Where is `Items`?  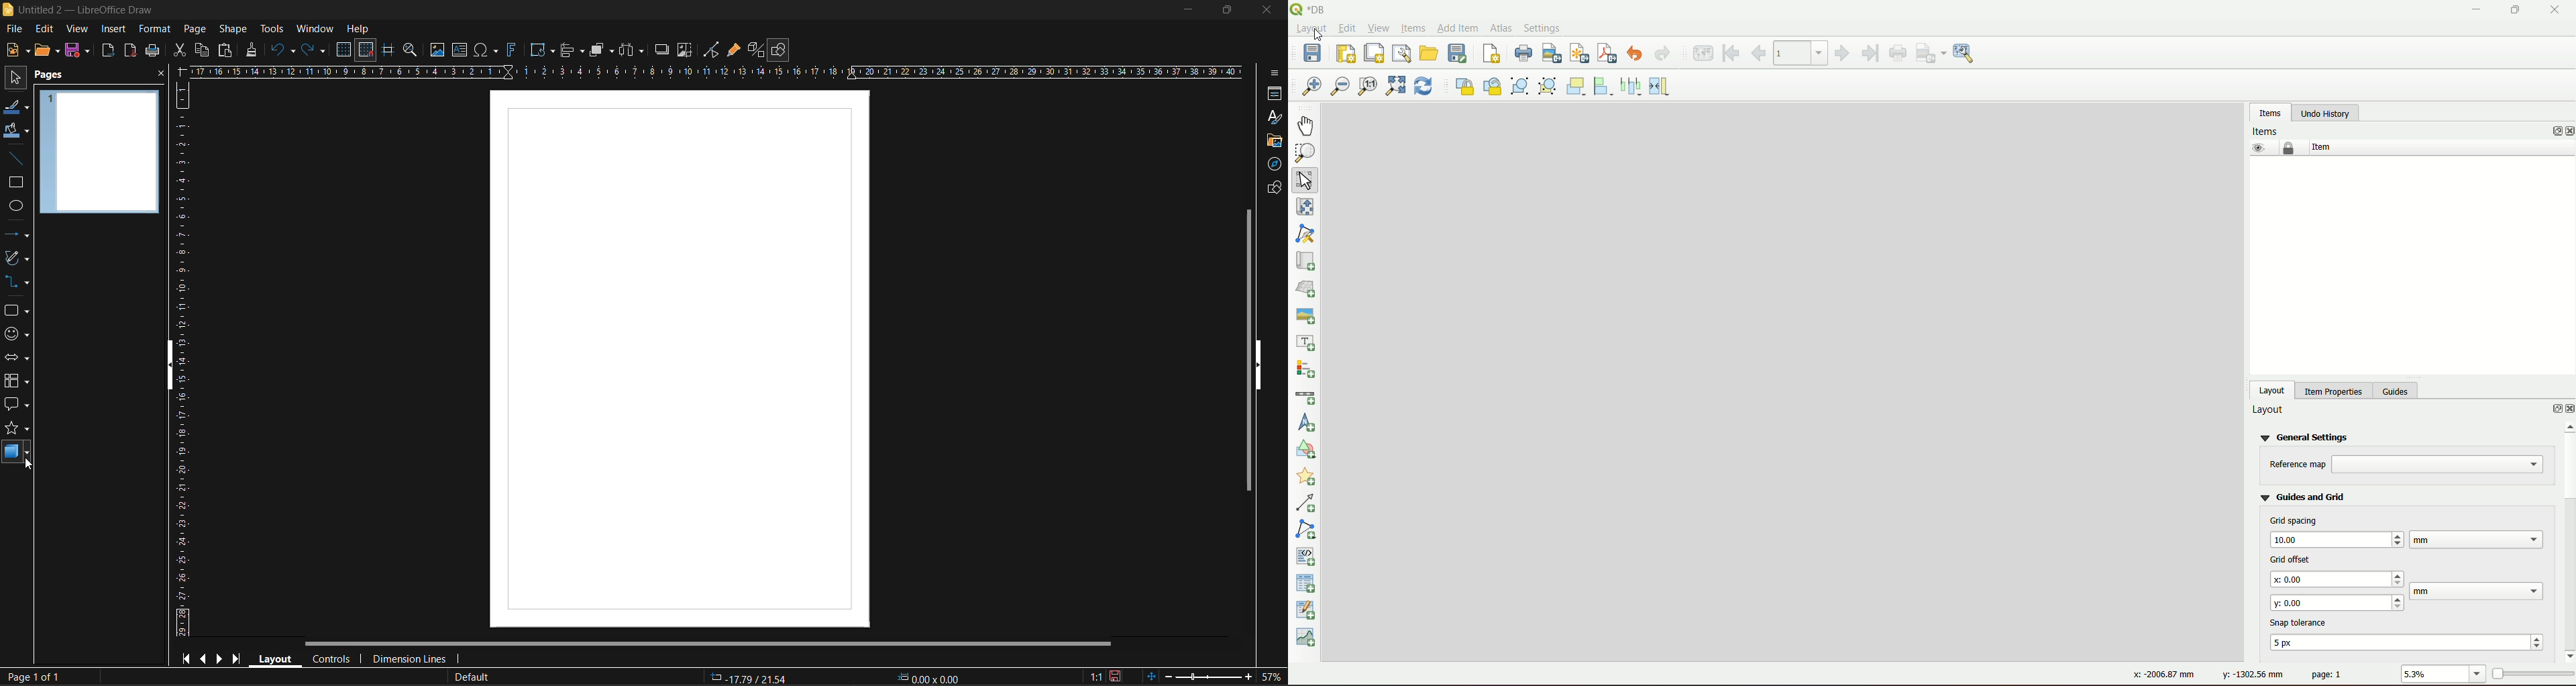
Items is located at coordinates (1412, 29).